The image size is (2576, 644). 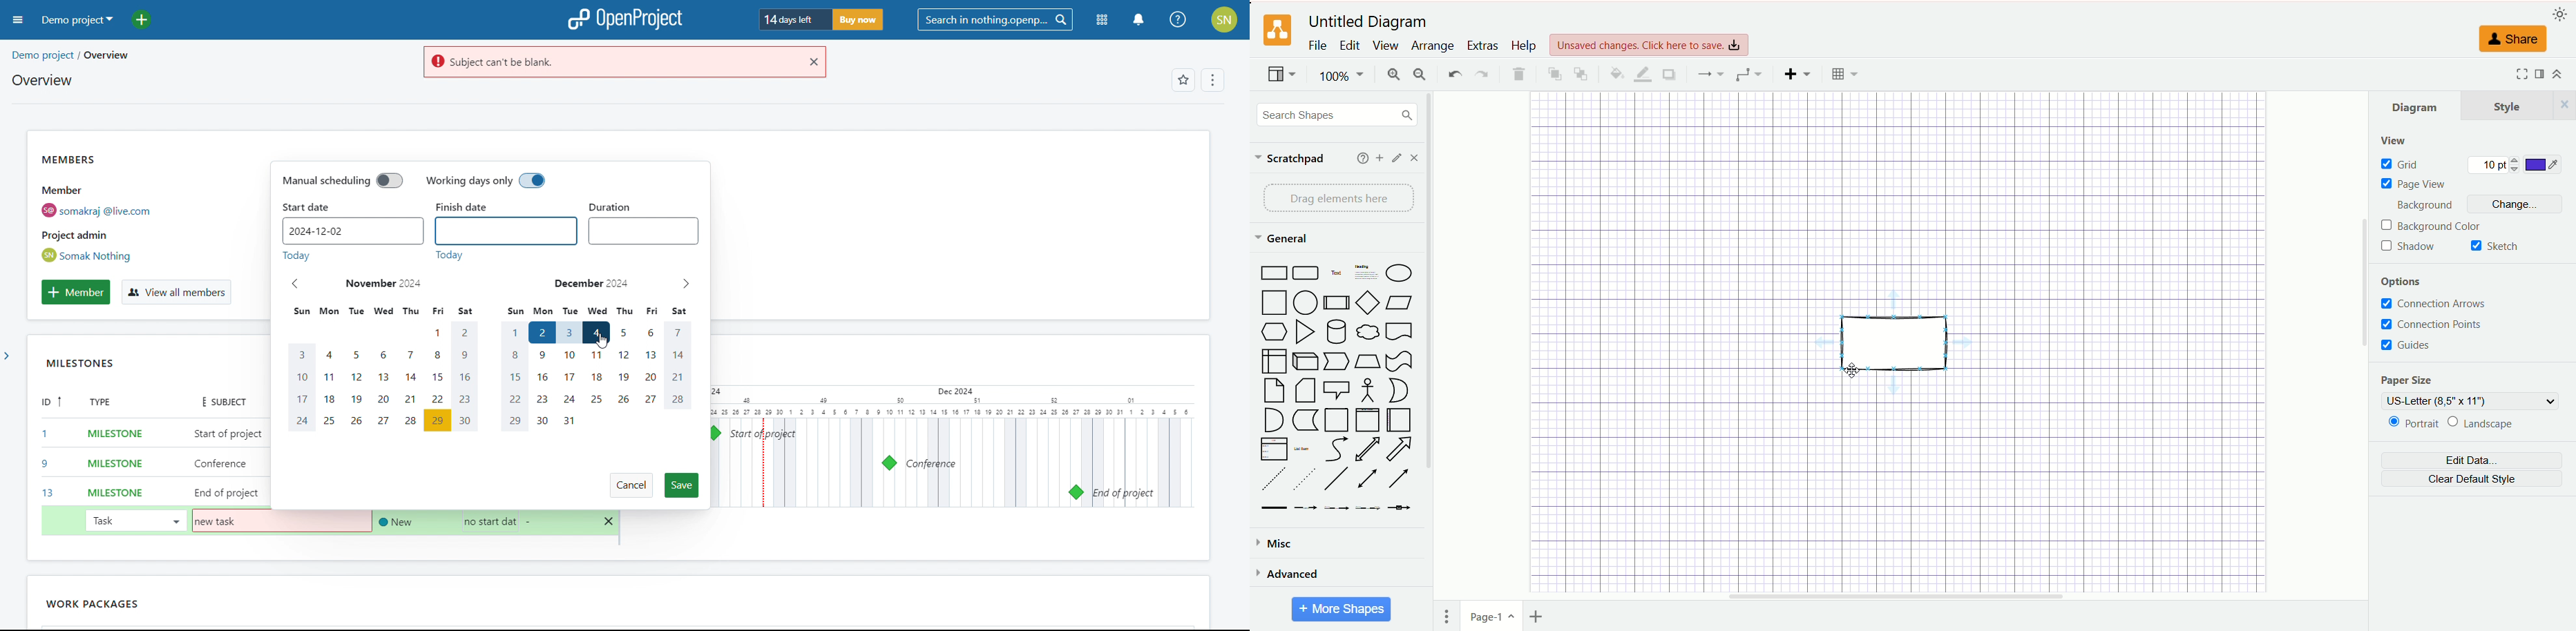 What do you see at coordinates (385, 284) in the screenshot?
I see `november 2024` at bounding box center [385, 284].